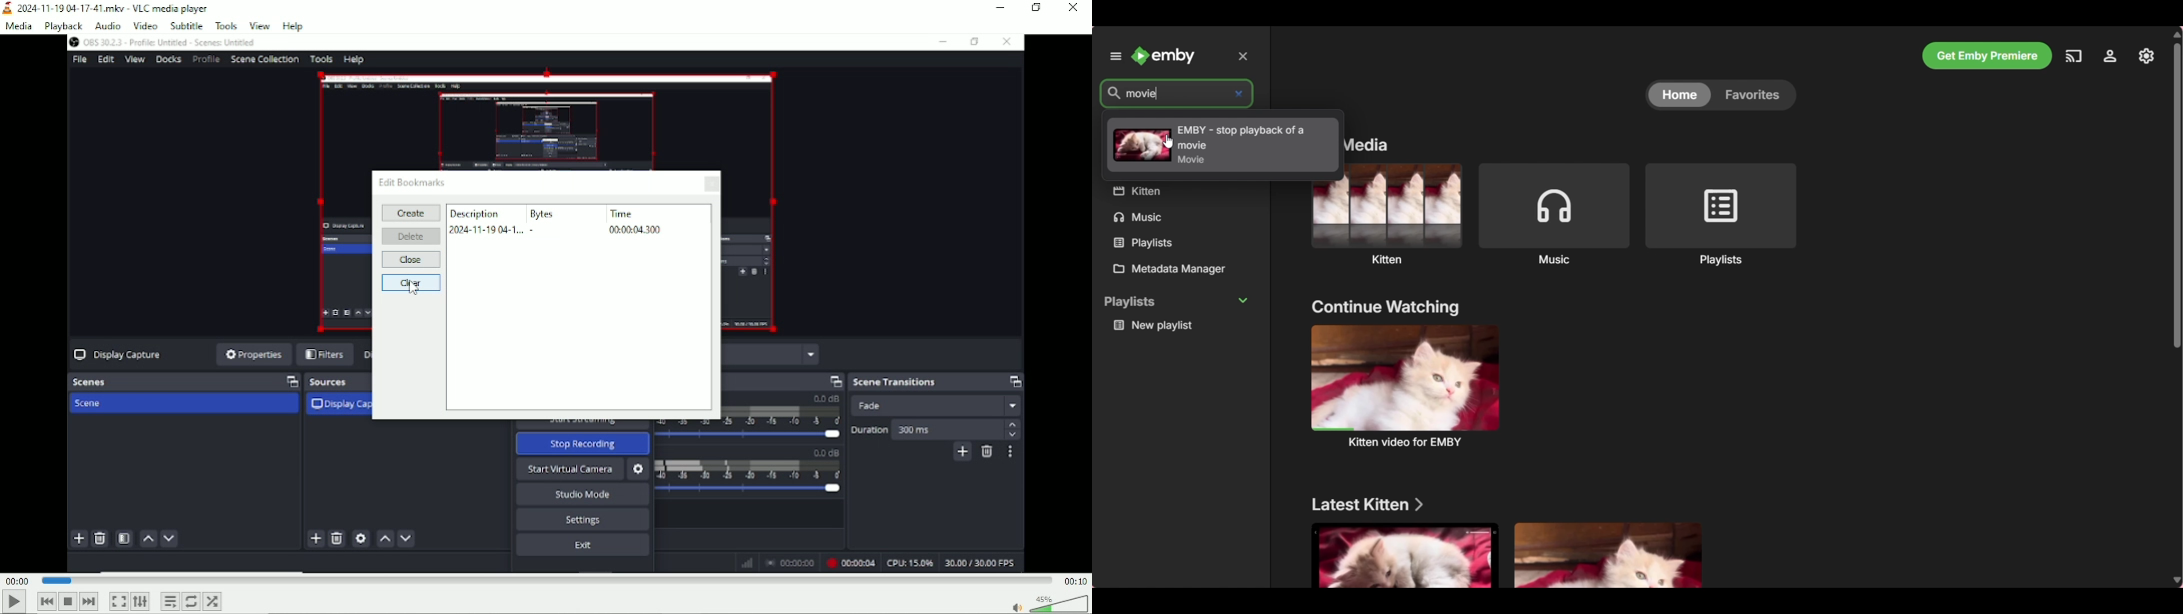 The image size is (2184, 616). I want to click on kitten, so click(1178, 192).